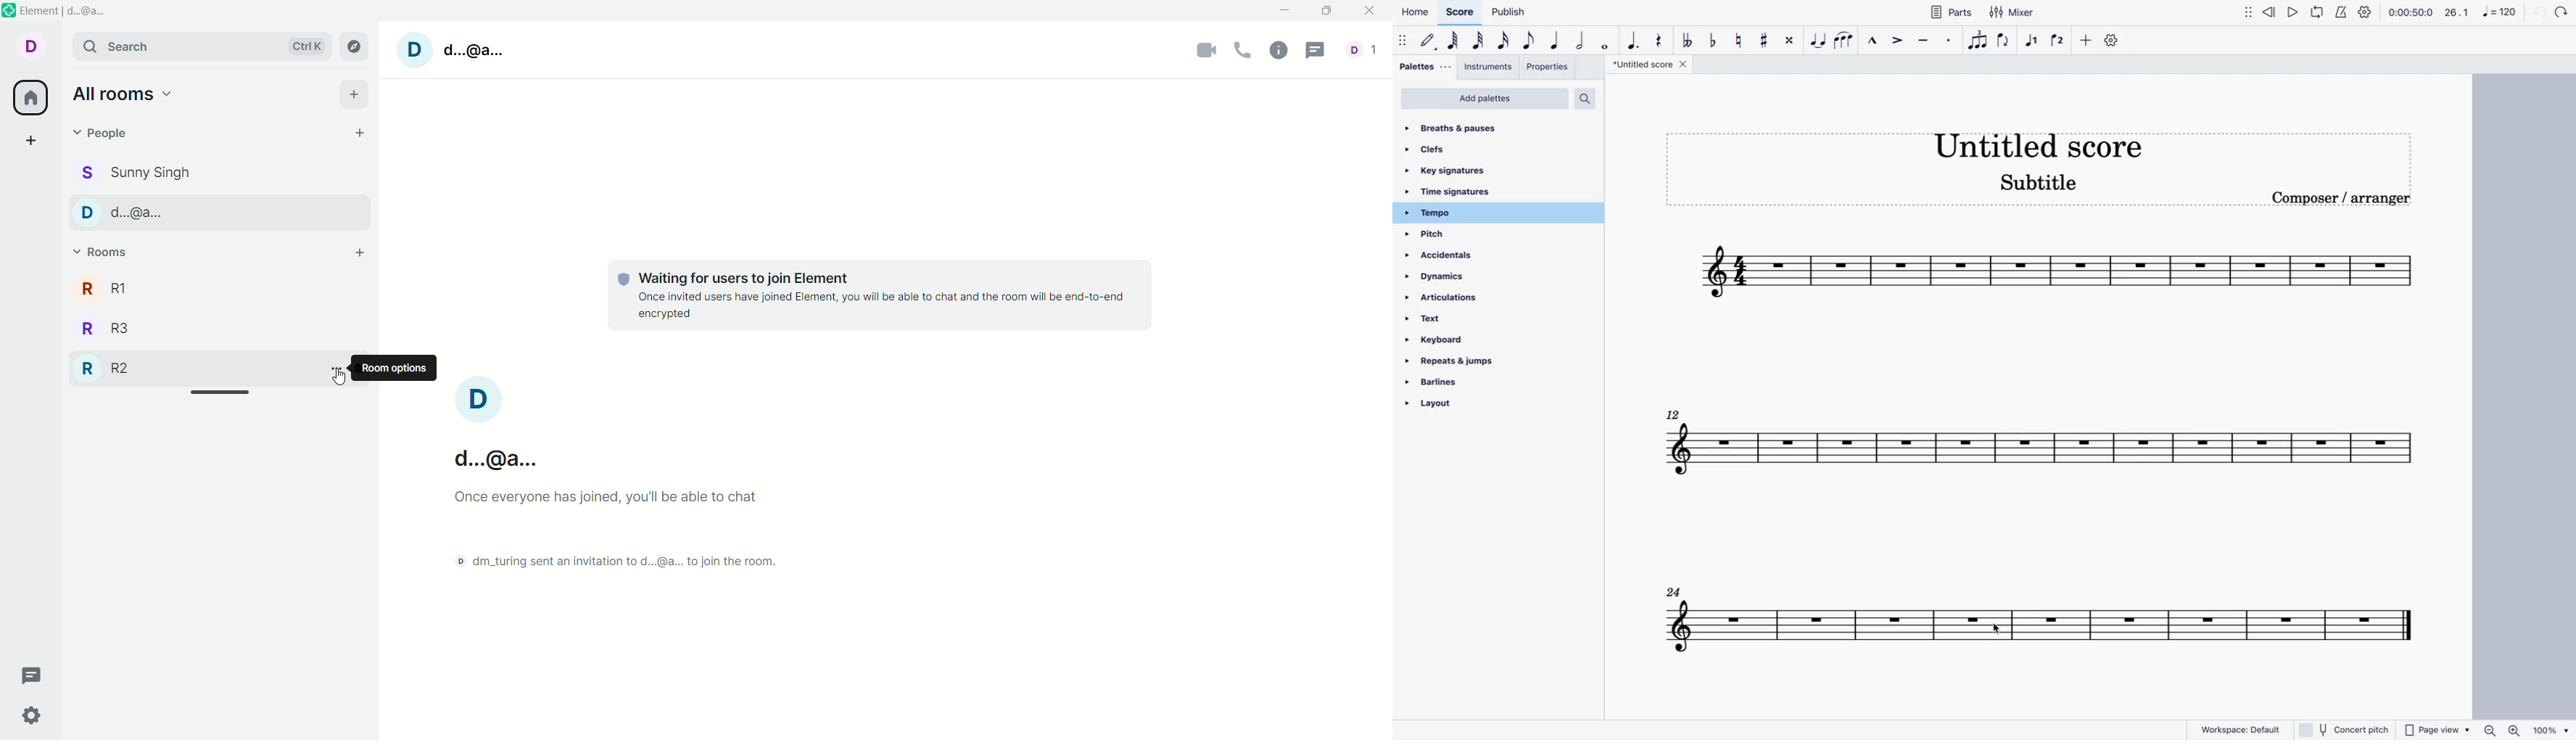 Image resolution: width=2576 pixels, height=756 pixels. Describe the element at coordinates (2565, 13) in the screenshot. I see `forward` at that location.